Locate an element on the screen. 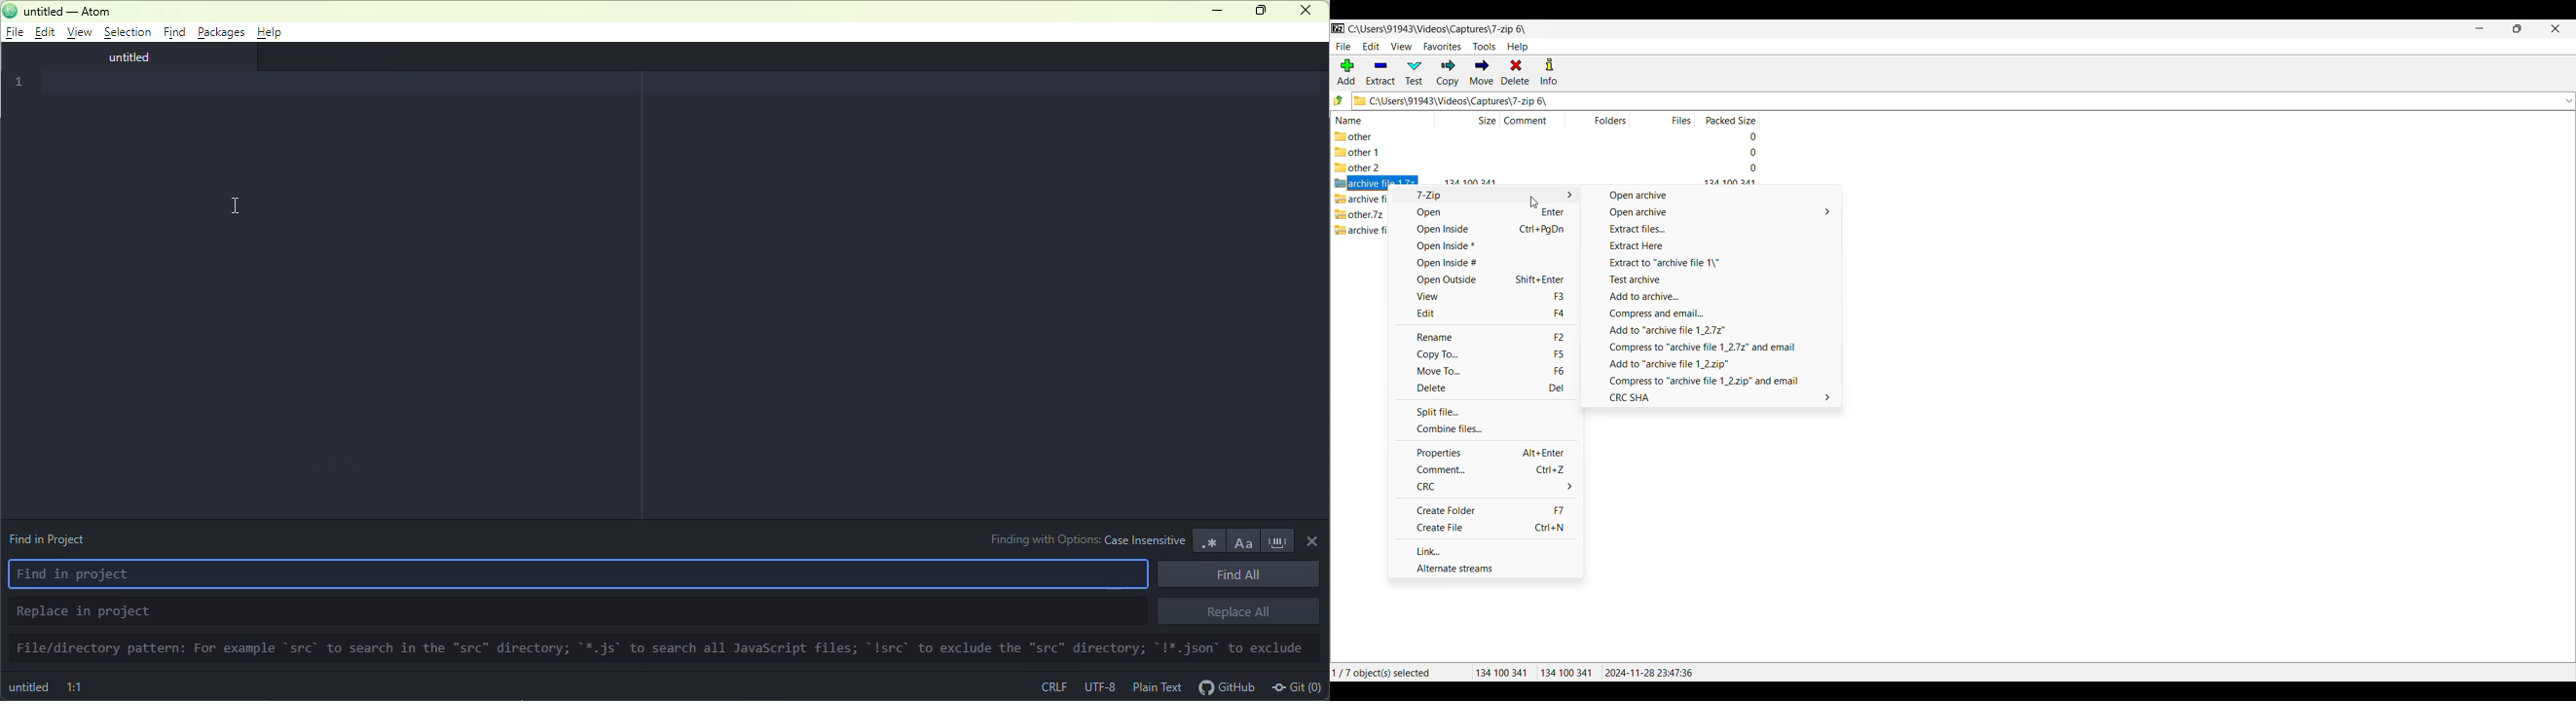 The width and height of the screenshot is (2576, 728). Open archive is located at coordinates (1712, 212).